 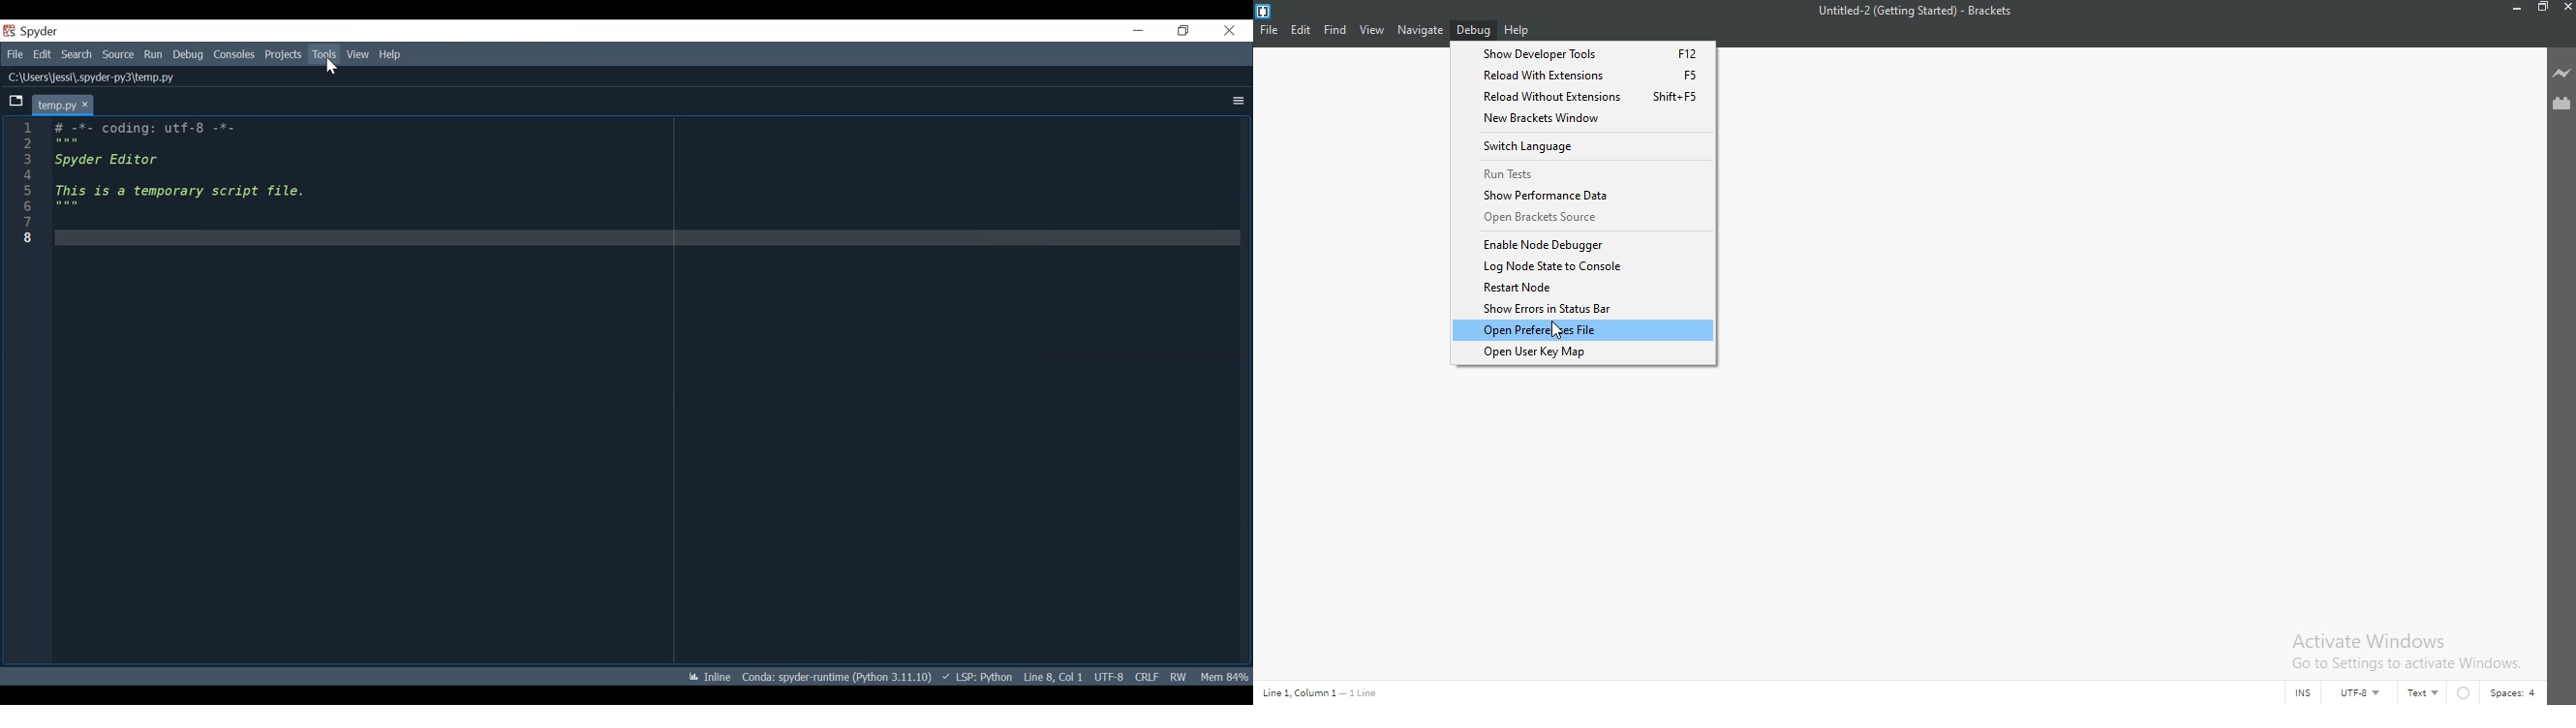 What do you see at coordinates (836, 678) in the screenshot?
I see `Conda Environment Indicator` at bounding box center [836, 678].